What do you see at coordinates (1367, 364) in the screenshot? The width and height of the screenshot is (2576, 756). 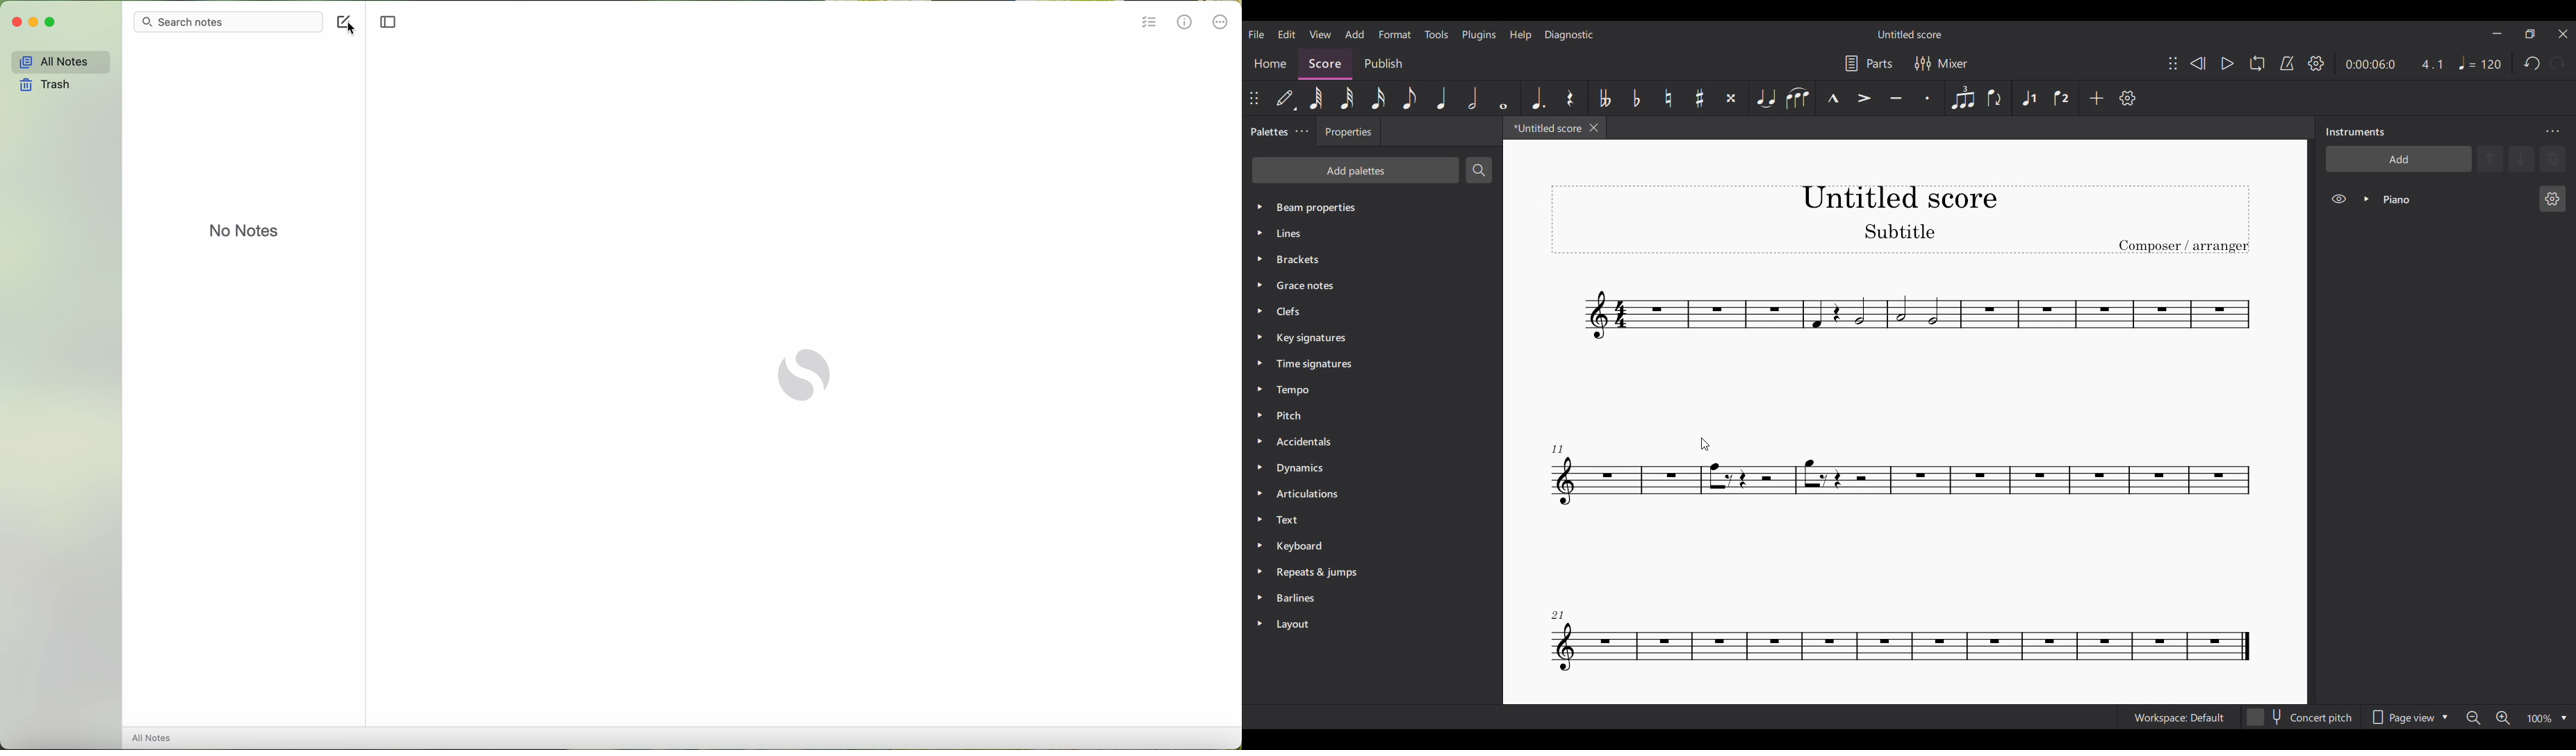 I see `Time signatures` at bounding box center [1367, 364].